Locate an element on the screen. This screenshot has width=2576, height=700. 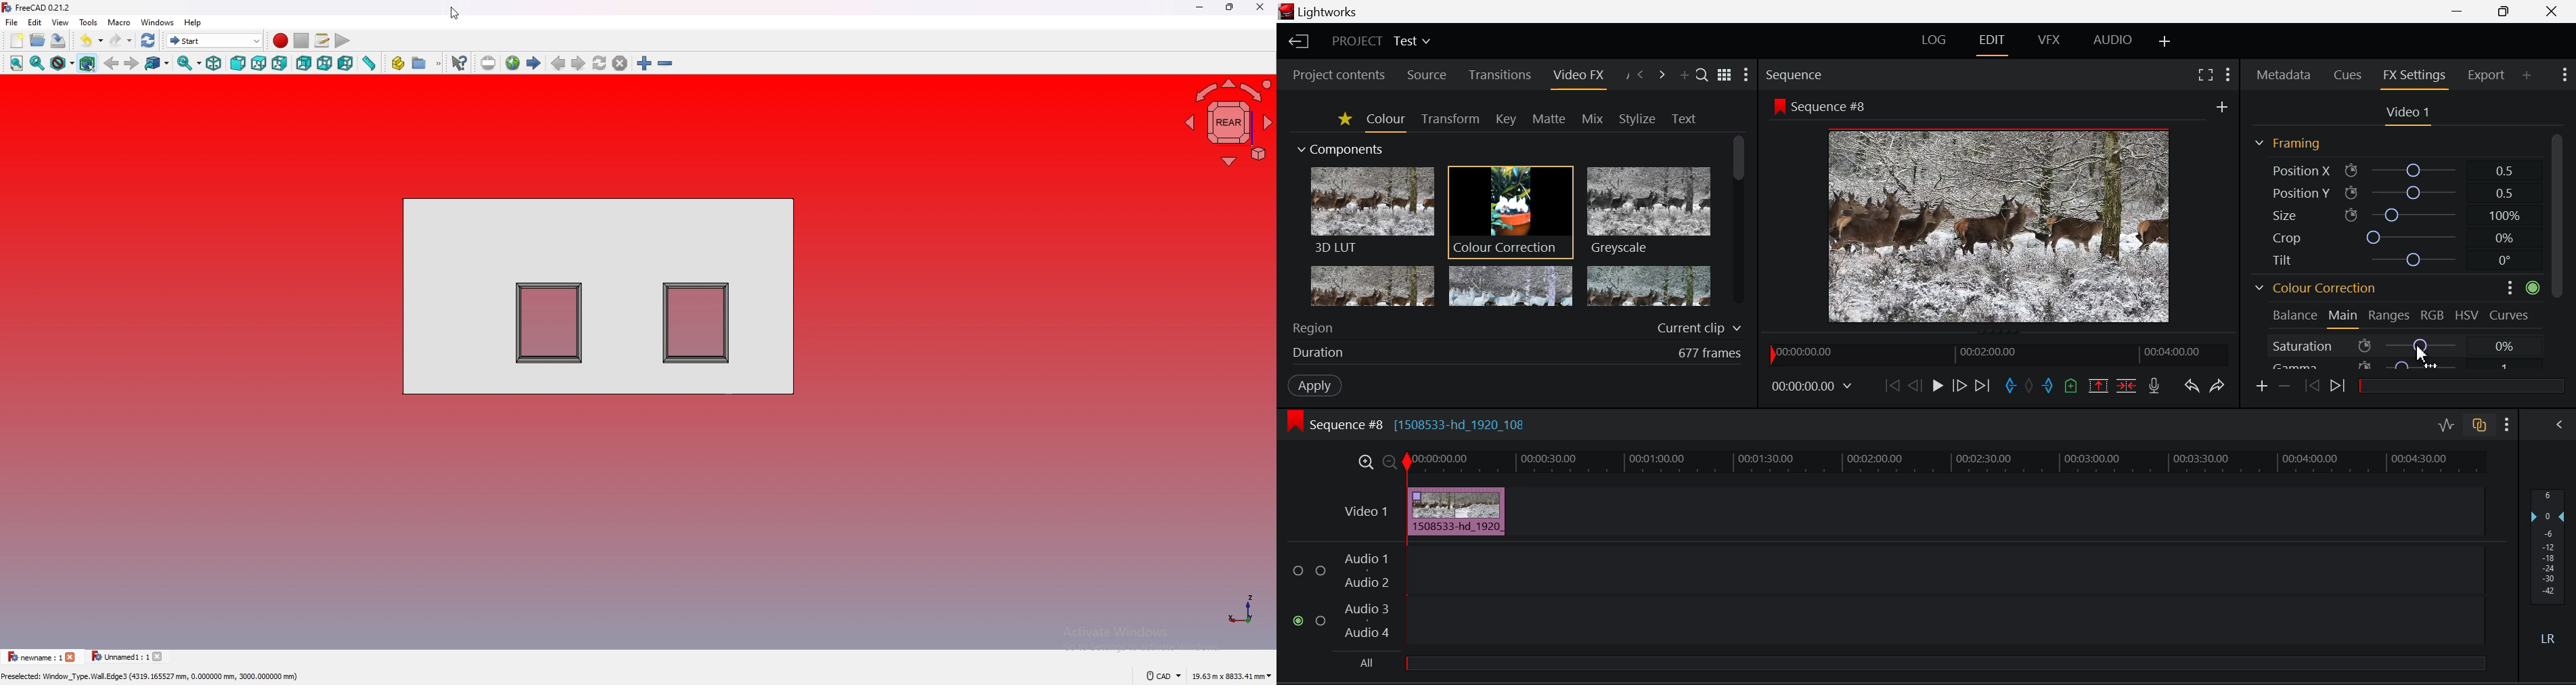
Crop is located at coordinates (2391, 236).